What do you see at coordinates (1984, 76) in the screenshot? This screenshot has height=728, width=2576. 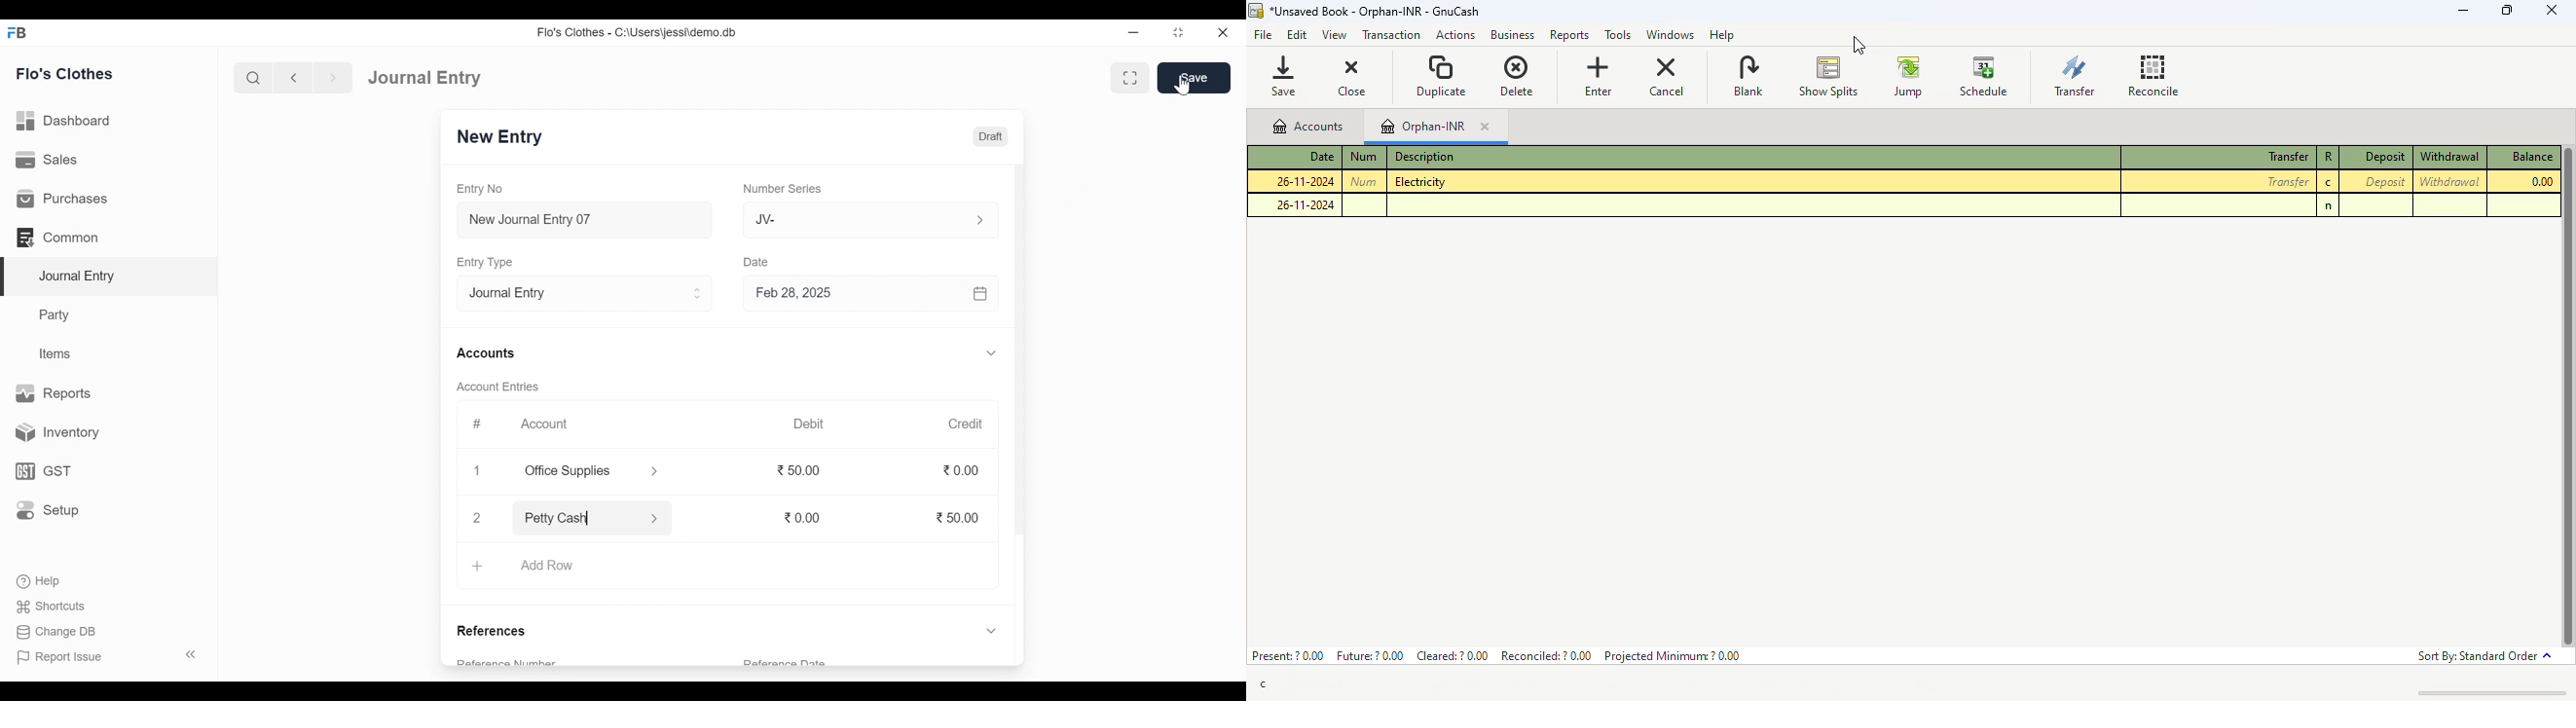 I see `schedule` at bounding box center [1984, 76].